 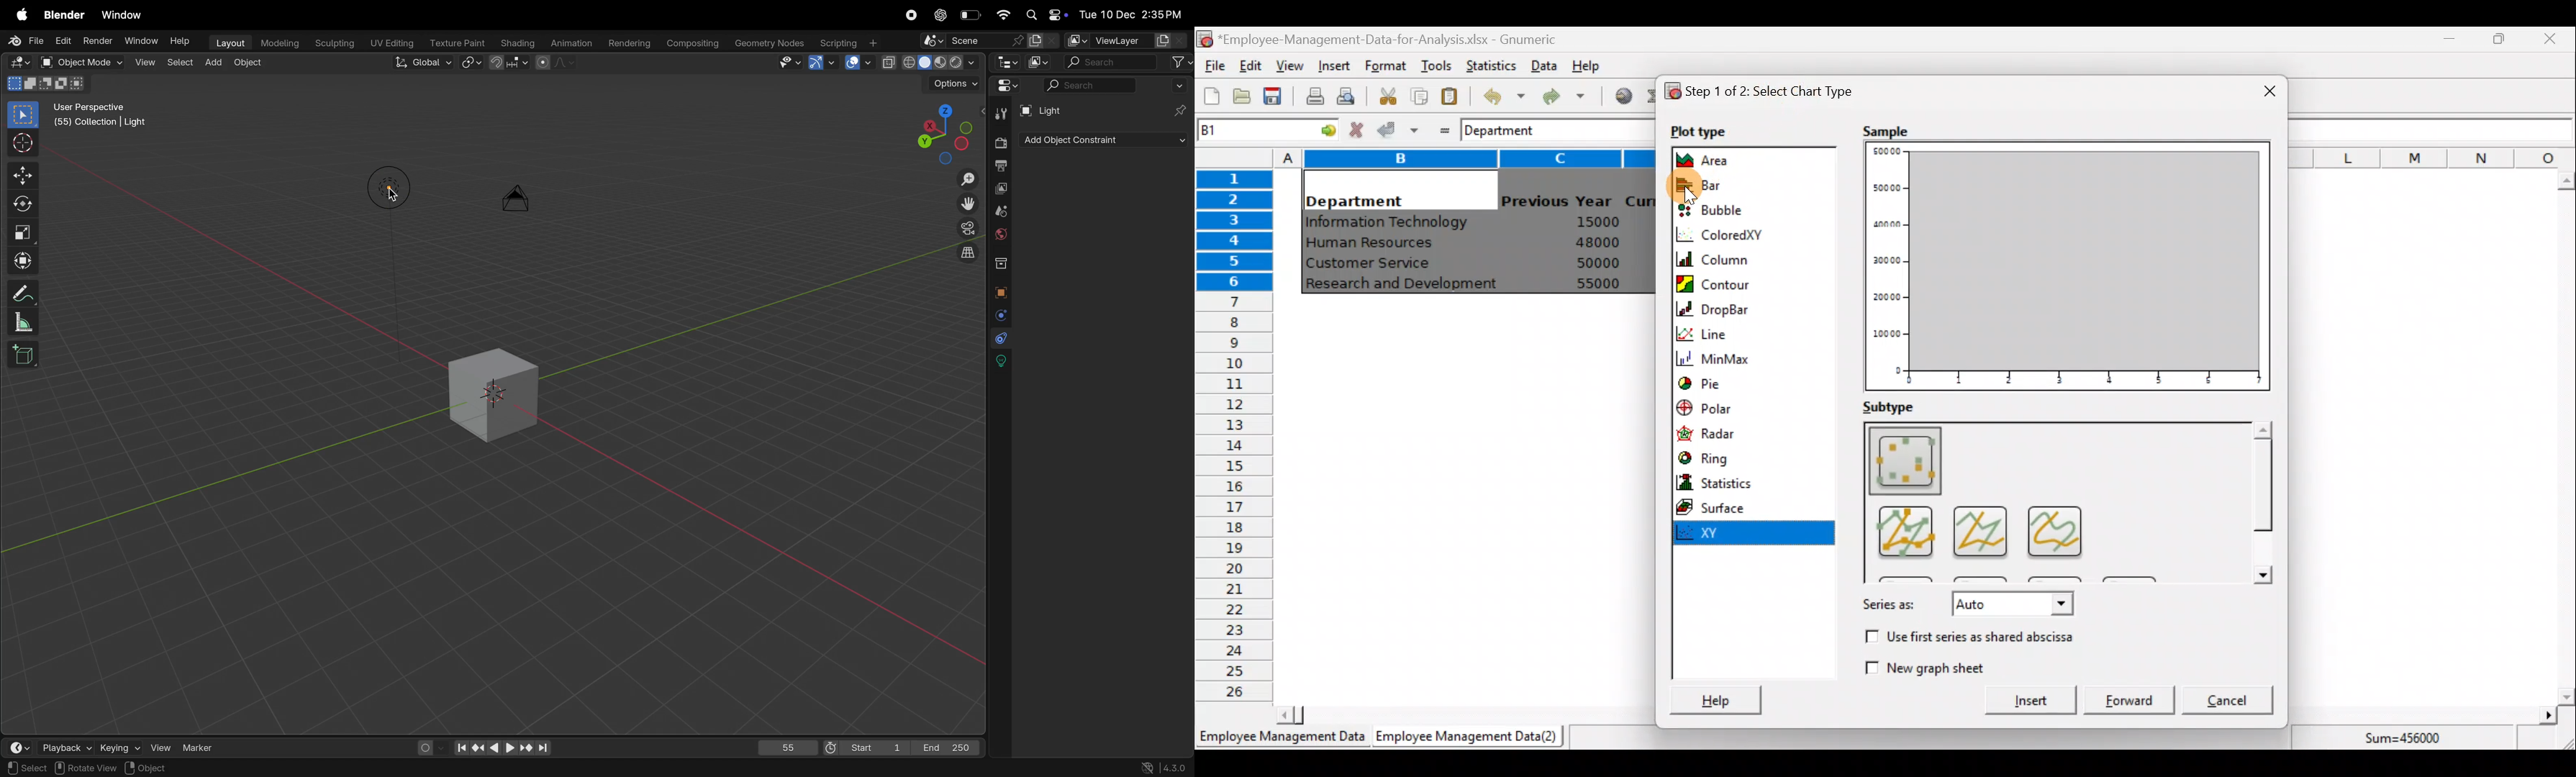 What do you see at coordinates (124, 15) in the screenshot?
I see `window` at bounding box center [124, 15].